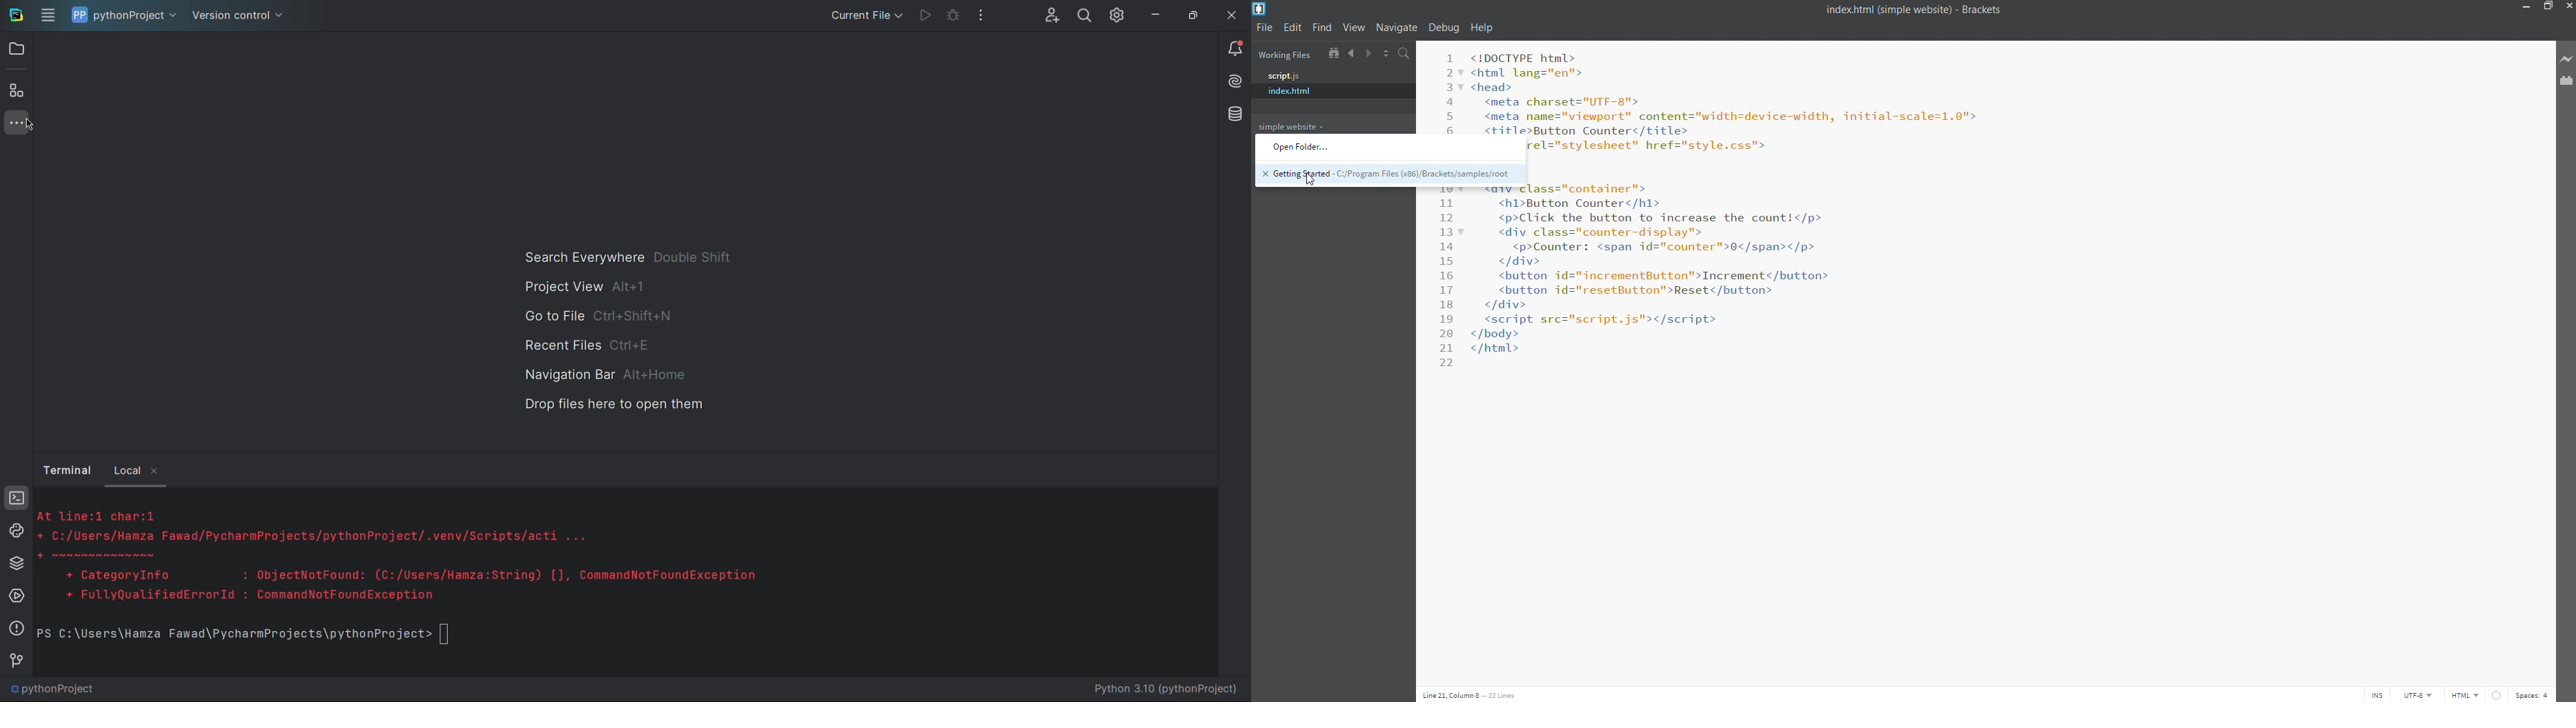 The height and width of the screenshot is (728, 2576). I want to click on Databases, so click(1232, 115).